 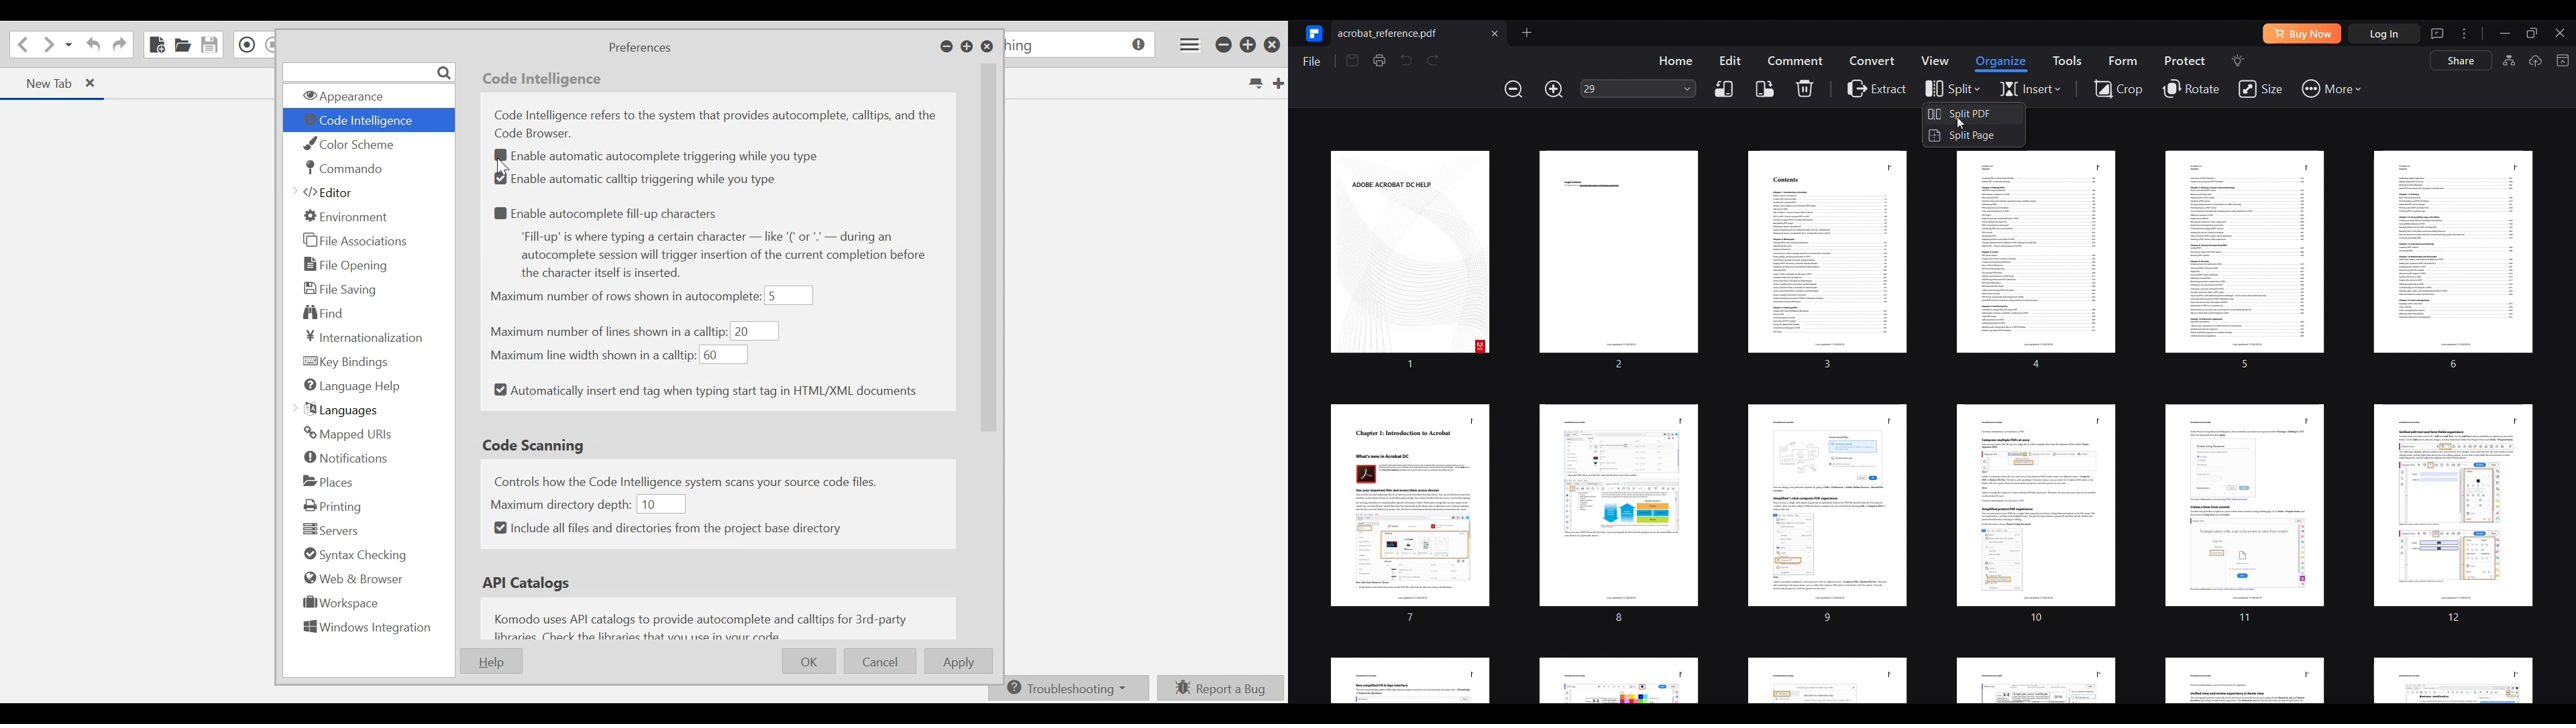 I want to click on Redo, so click(x=1433, y=60).